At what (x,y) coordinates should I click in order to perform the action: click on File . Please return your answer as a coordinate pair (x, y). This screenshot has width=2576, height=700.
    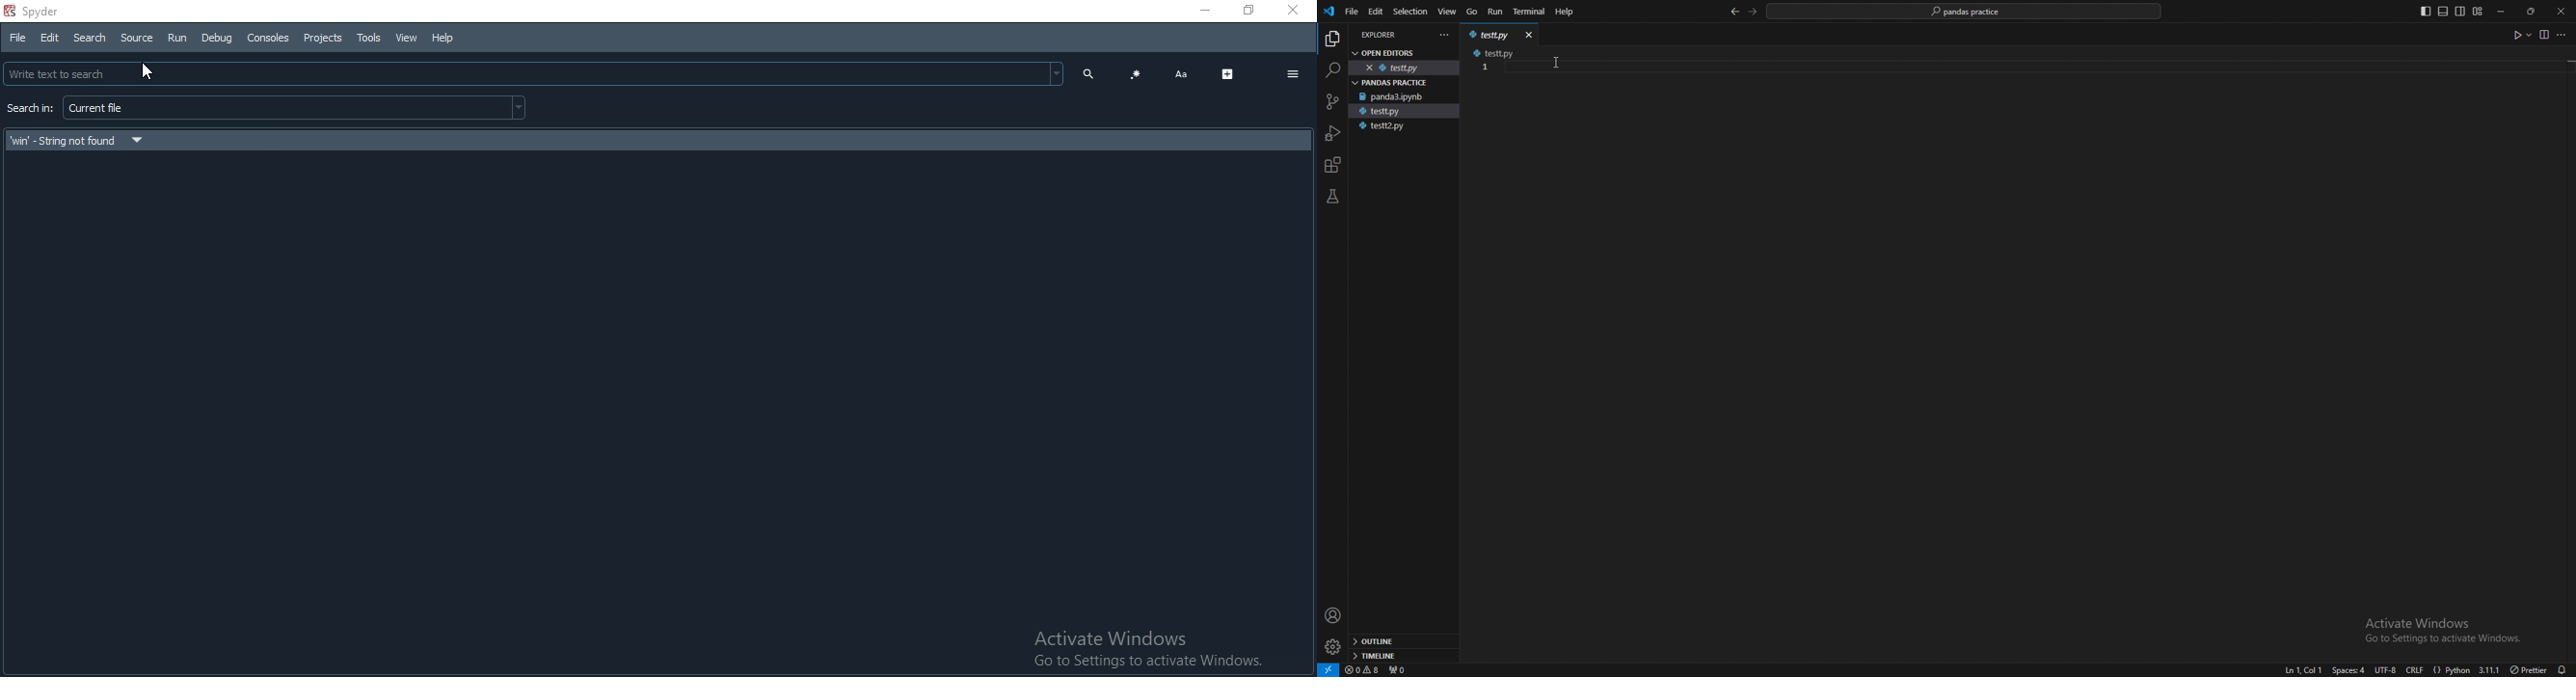
    Looking at the image, I should click on (19, 39).